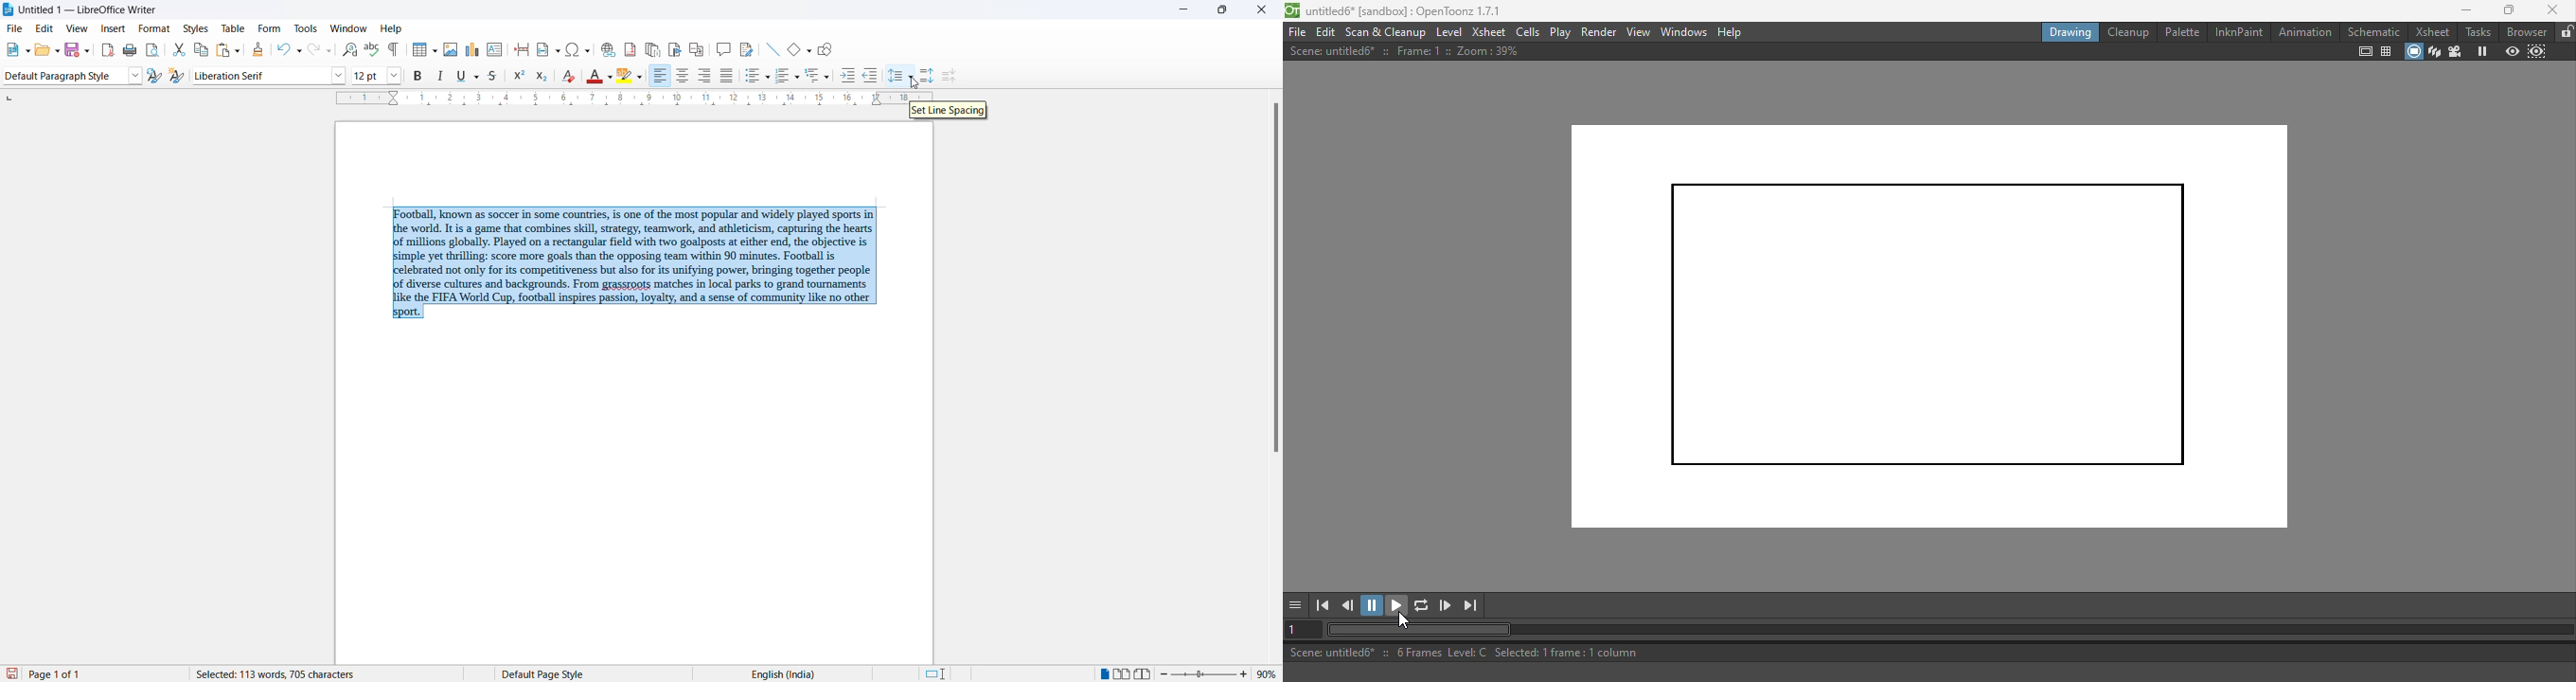  Describe the element at coordinates (660, 76) in the screenshot. I see `text align right` at that location.